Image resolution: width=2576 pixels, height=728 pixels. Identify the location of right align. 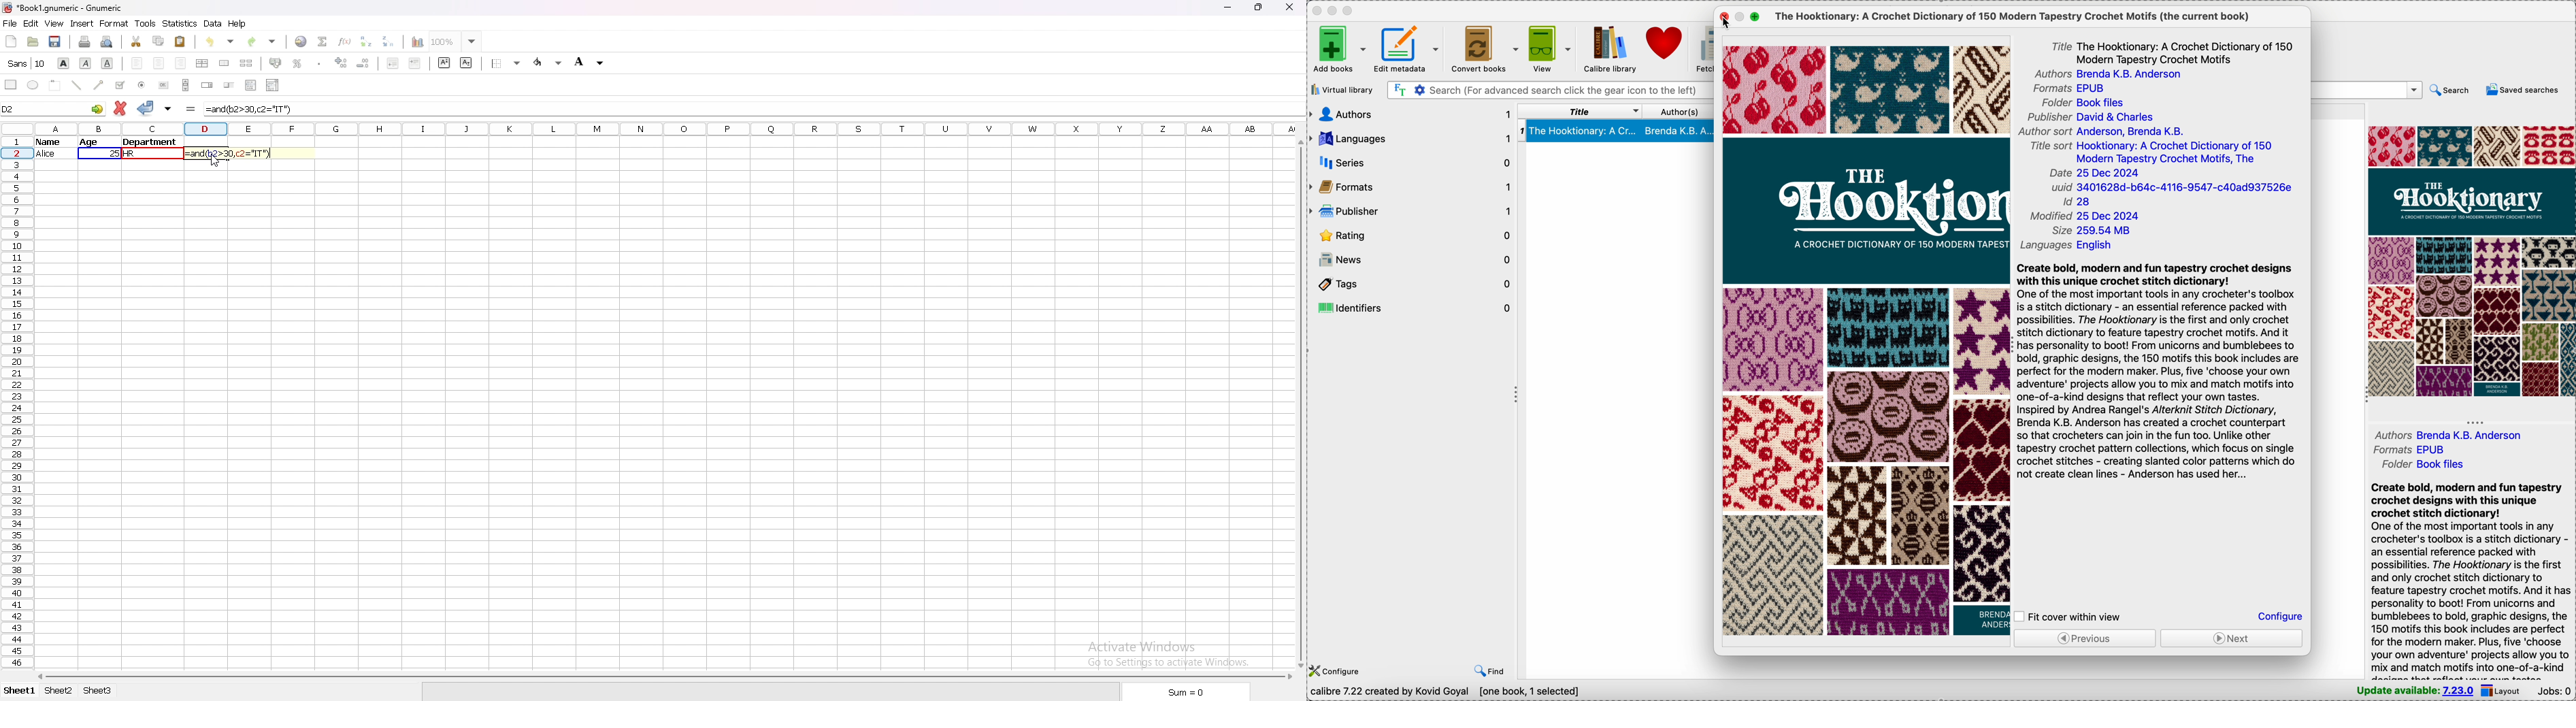
(180, 63).